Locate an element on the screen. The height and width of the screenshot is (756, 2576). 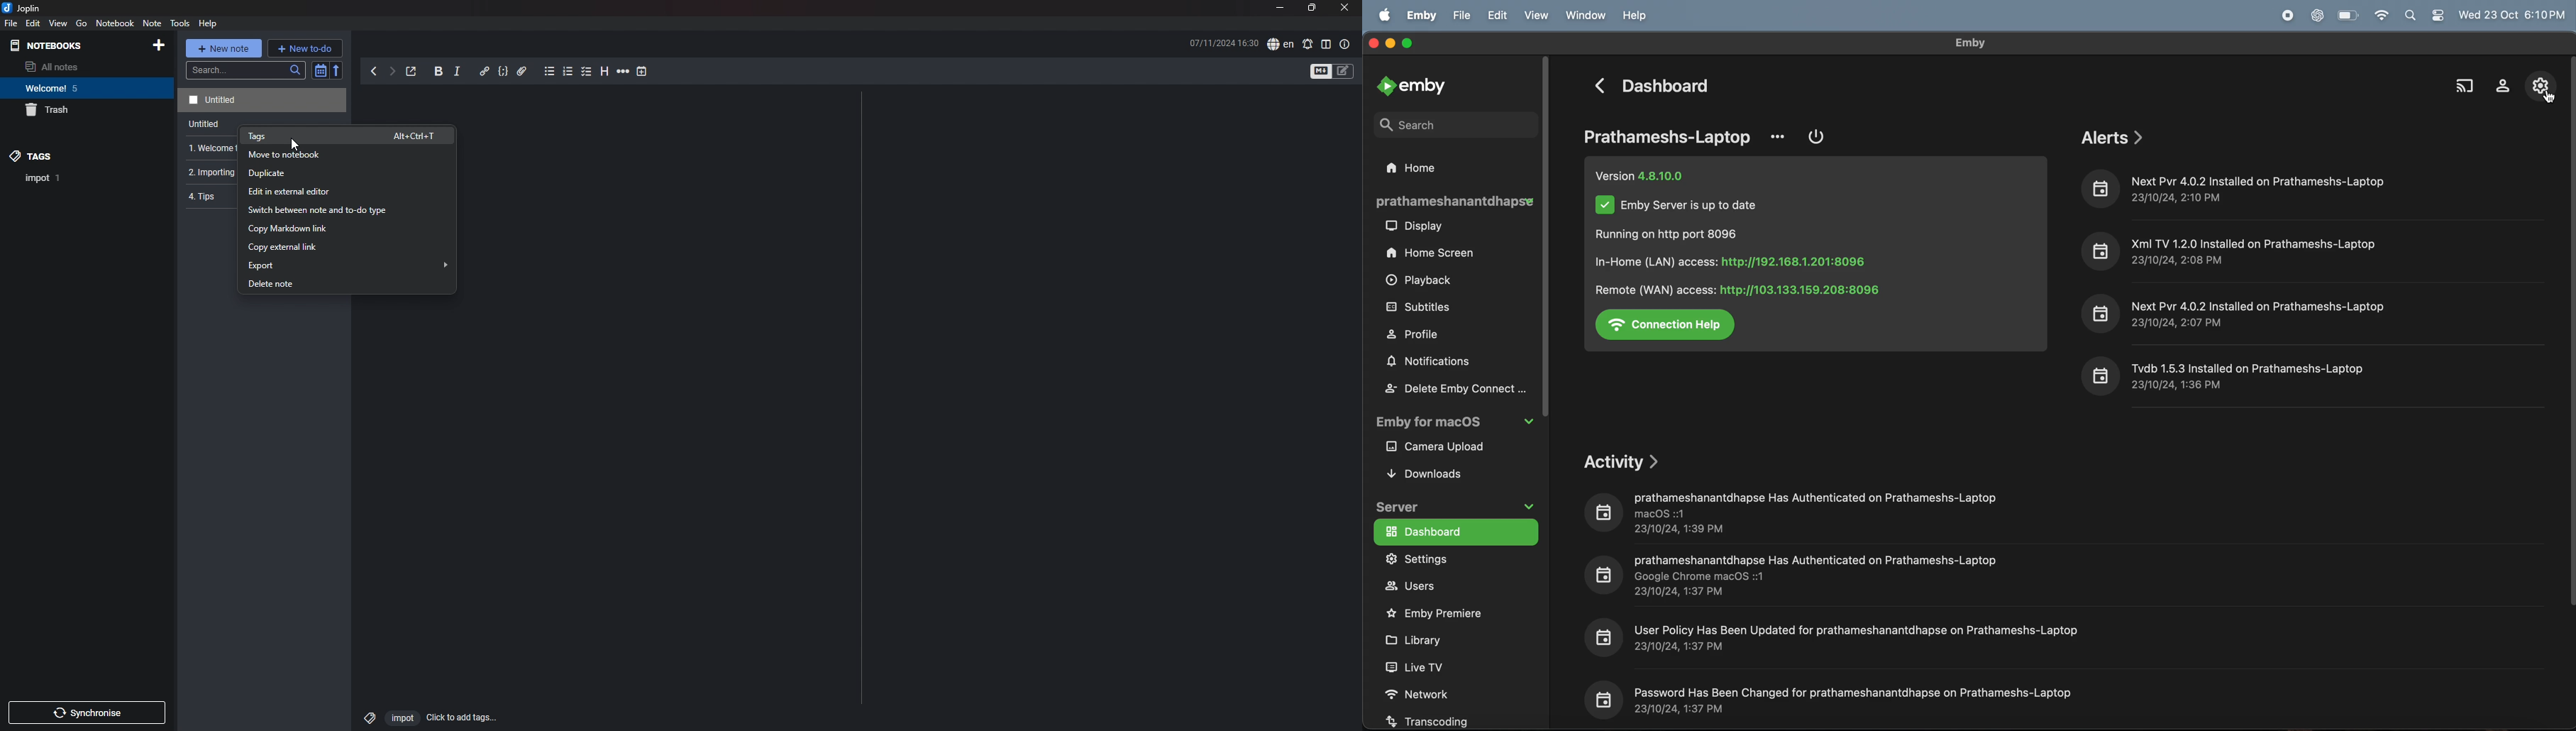
add time is located at coordinates (642, 71).